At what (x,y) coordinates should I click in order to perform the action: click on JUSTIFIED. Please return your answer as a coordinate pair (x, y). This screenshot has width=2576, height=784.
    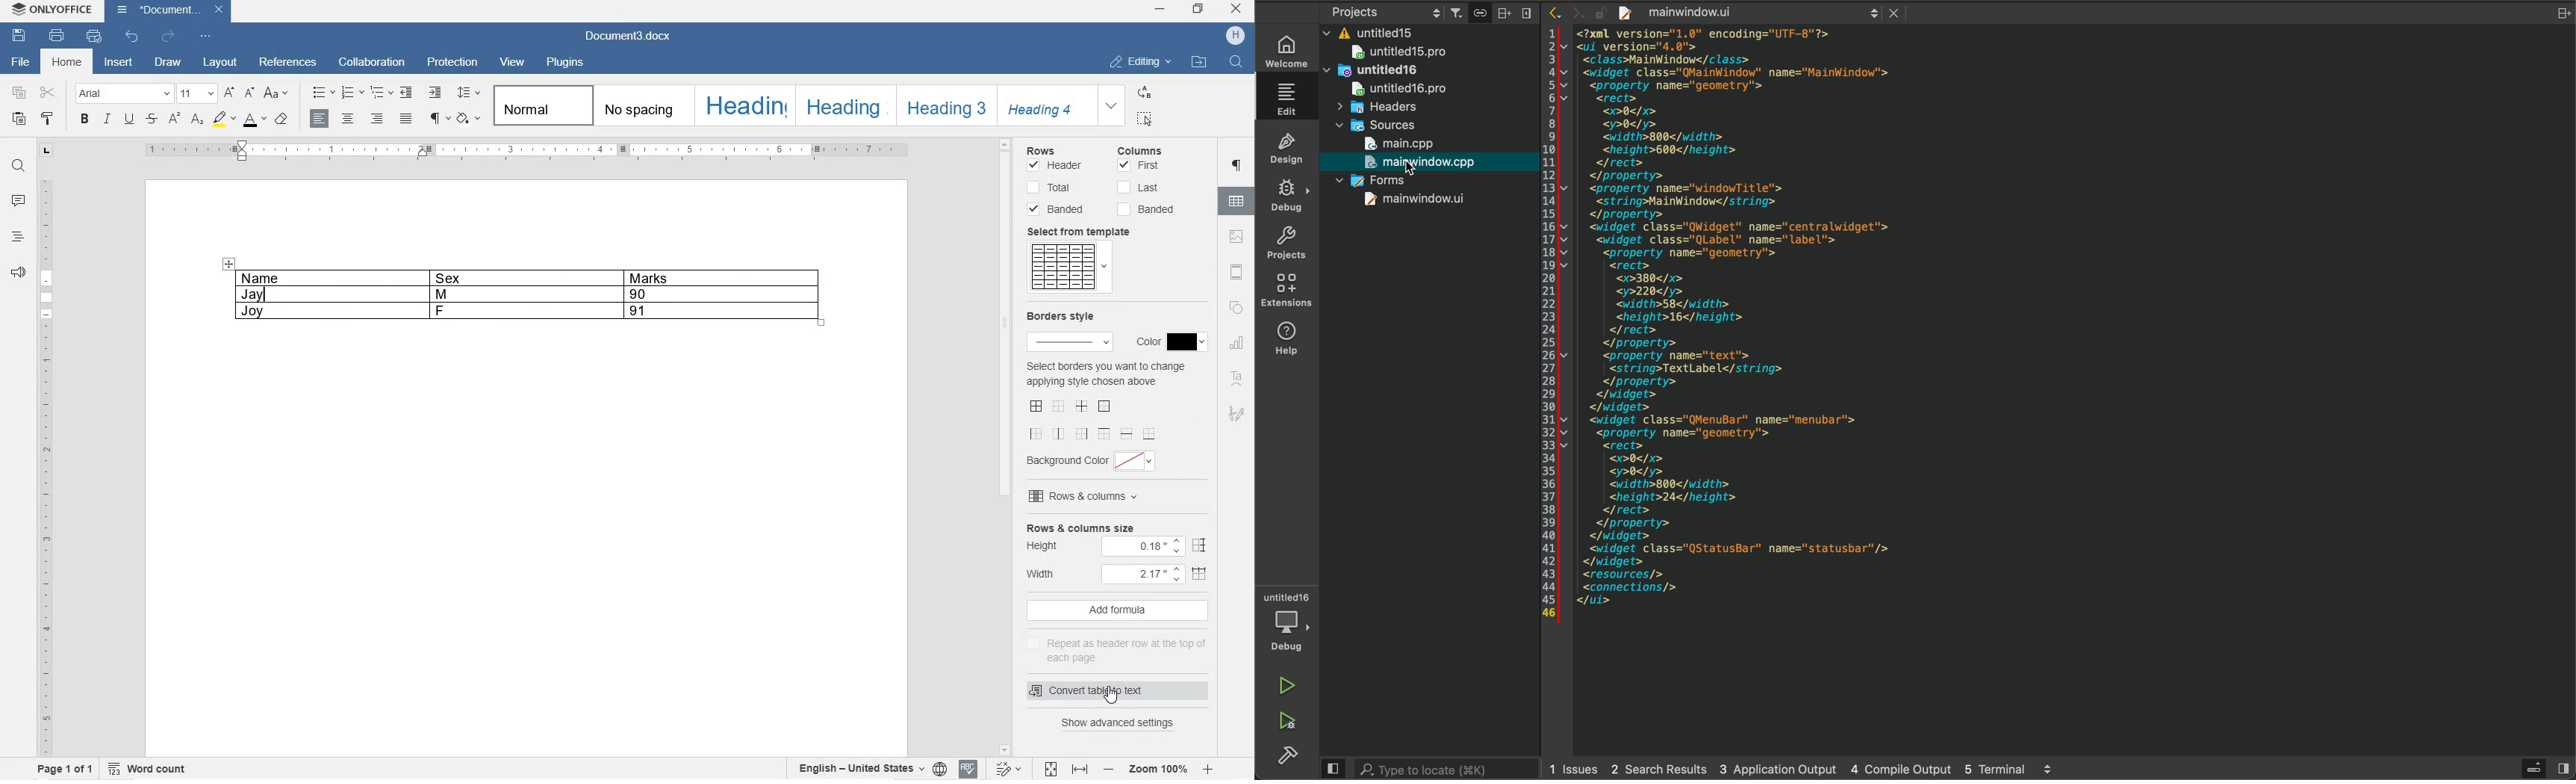
    Looking at the image, I should click on (407, 119).